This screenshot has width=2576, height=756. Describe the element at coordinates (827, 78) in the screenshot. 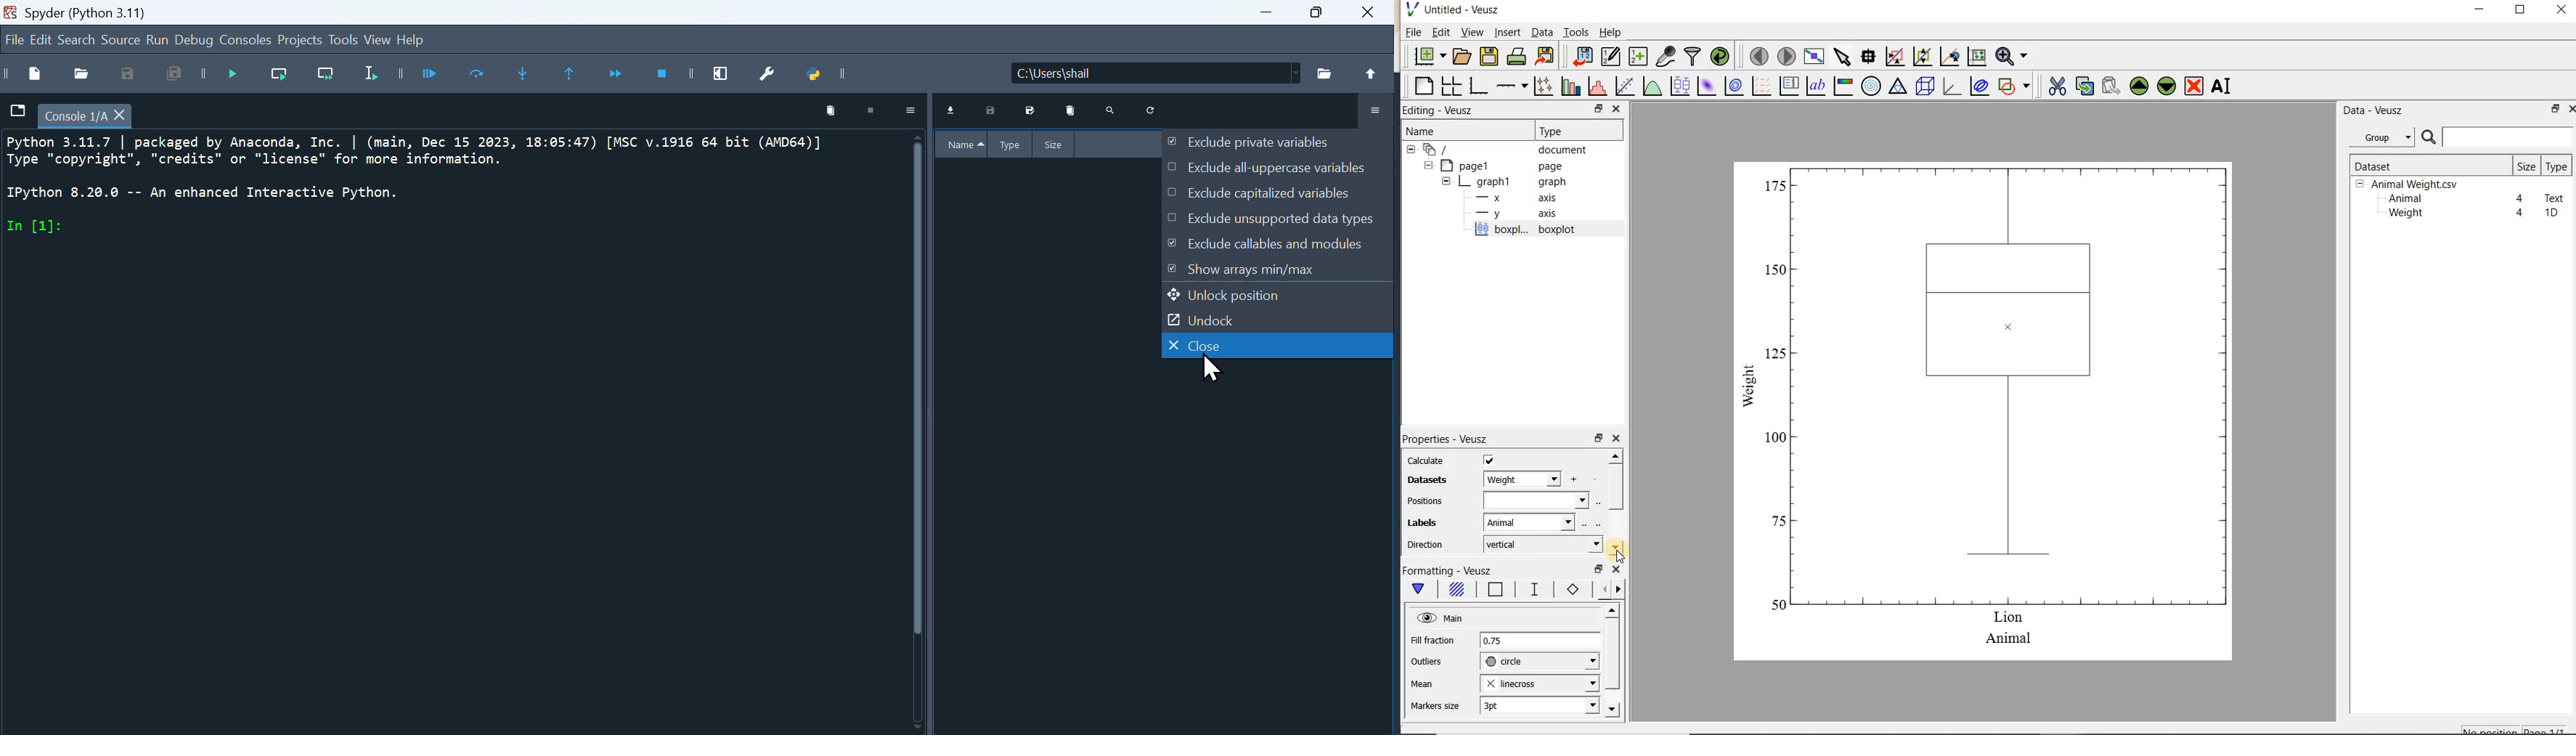

I see `Python path manager` at that location.